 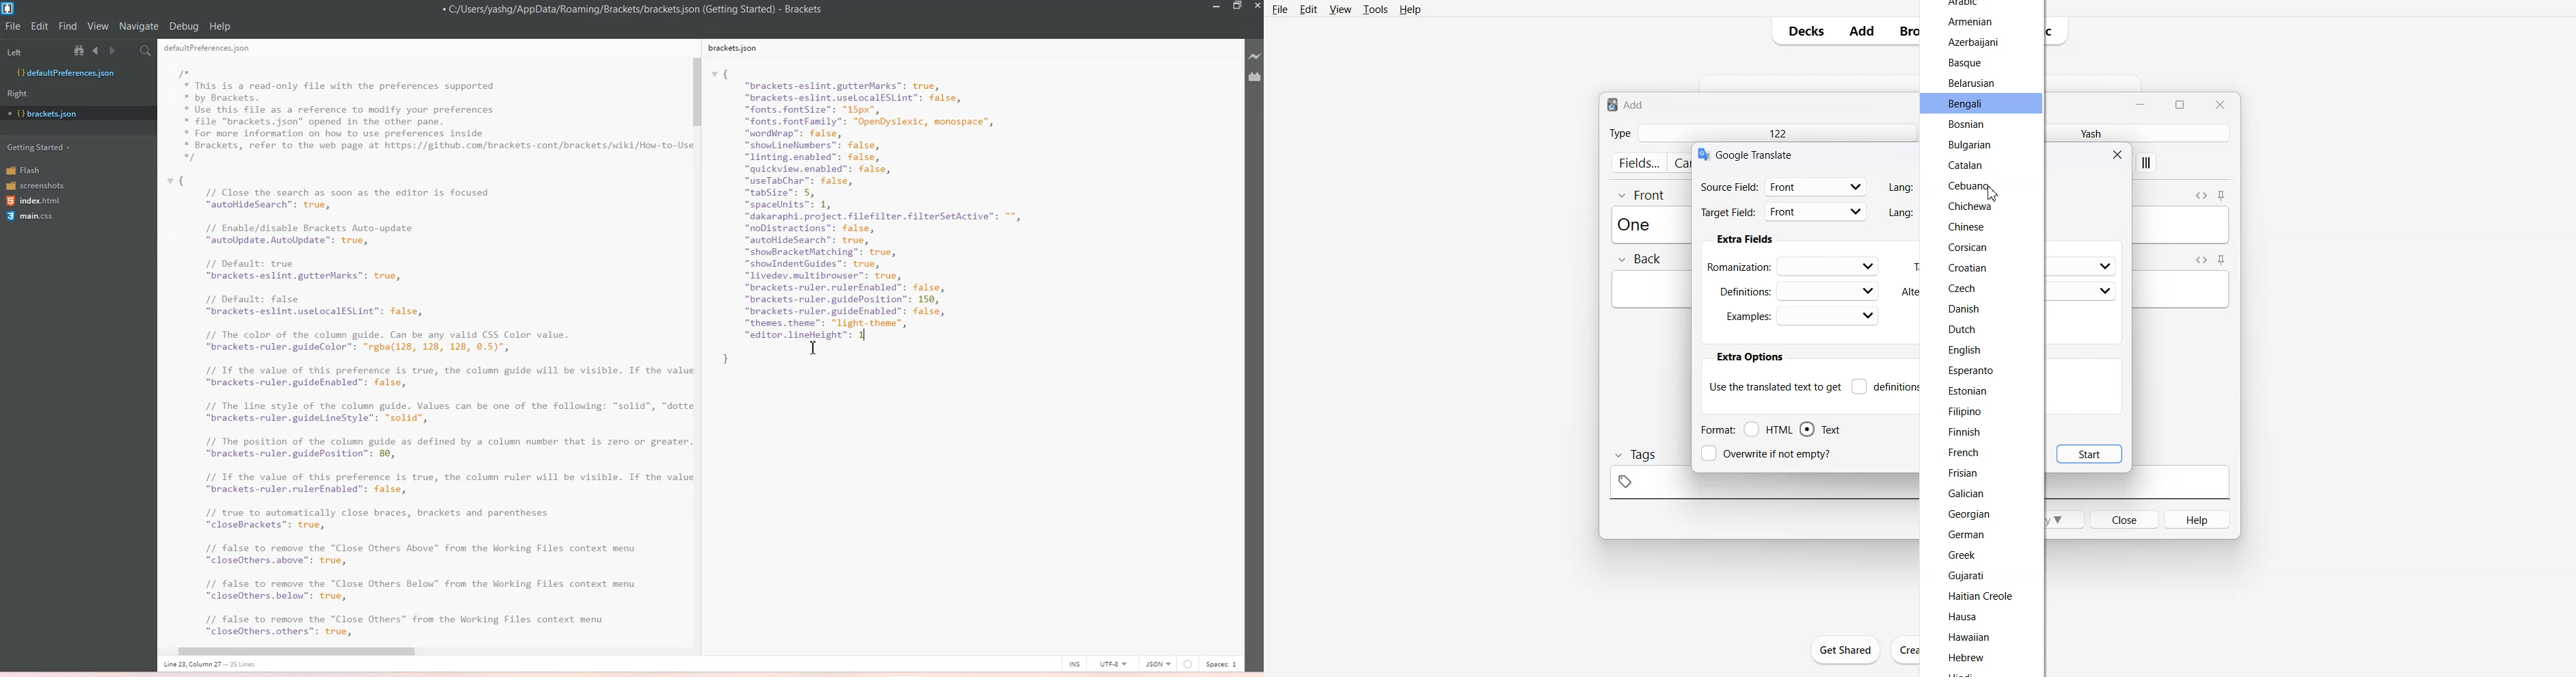 What do you see at coordinates (2219, 104) in the screenshot?
I see `Close` at bounding box center [2219, 104].